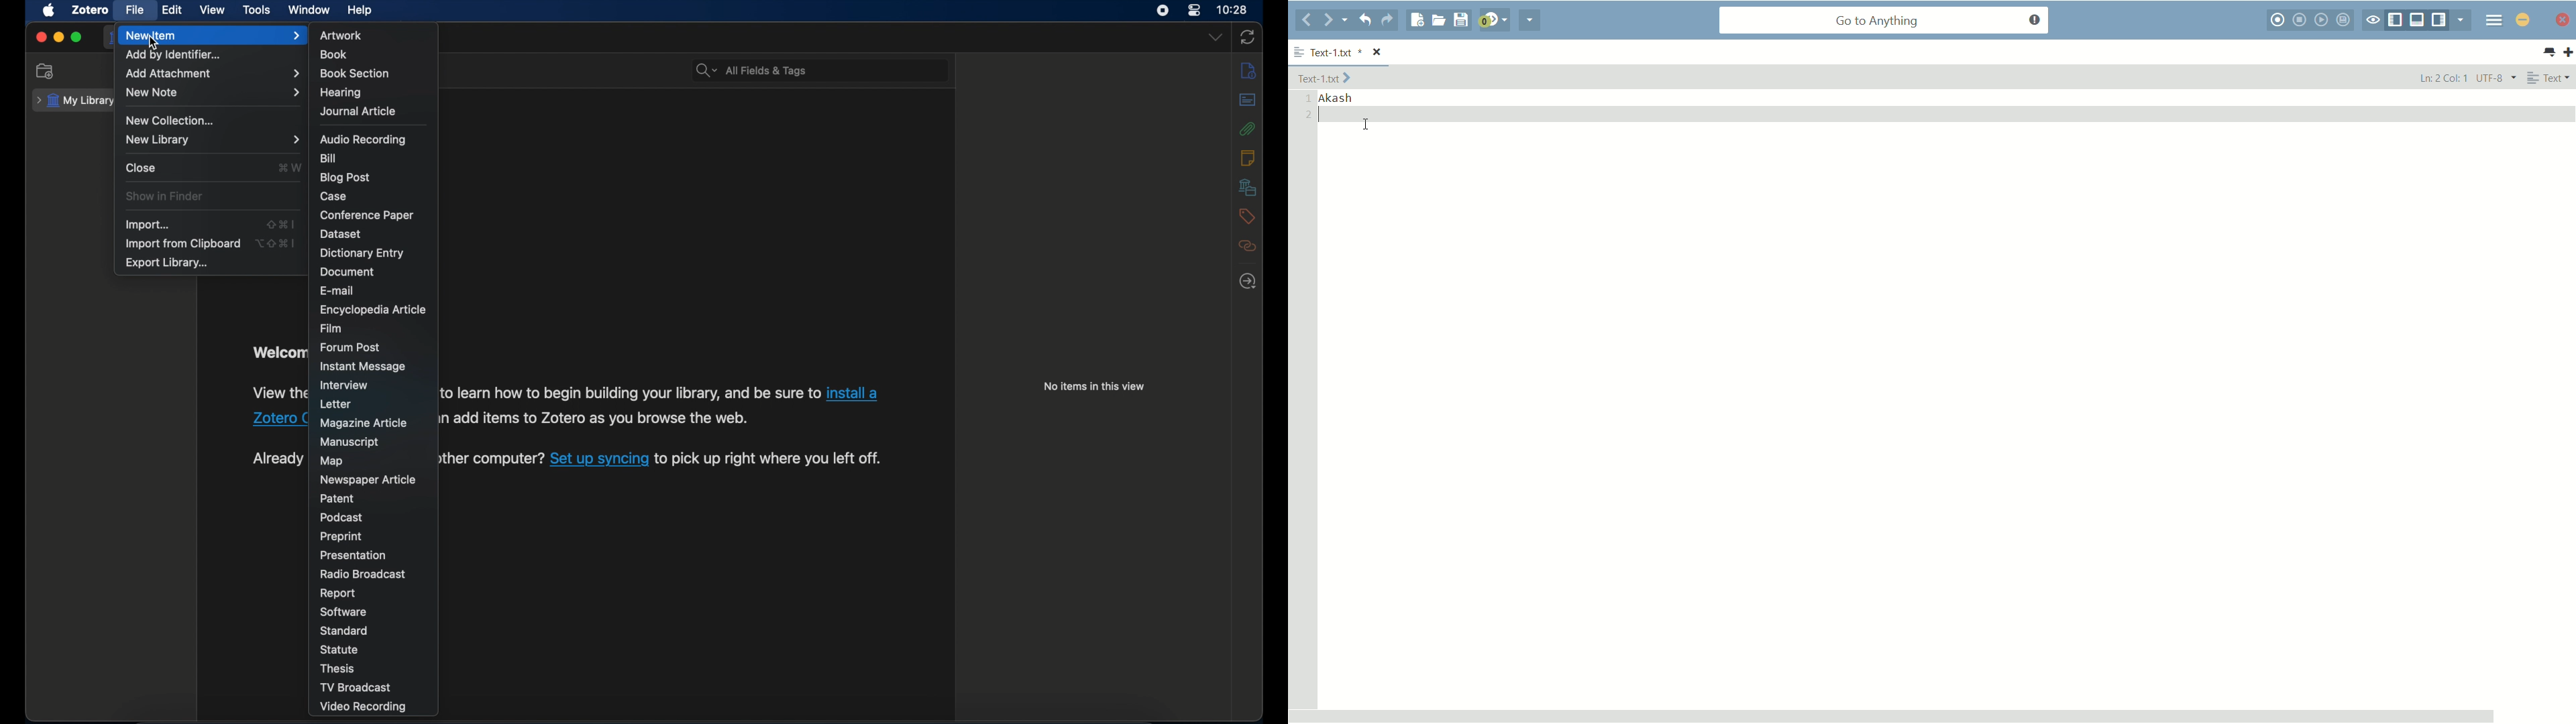 This screenshot has width=2576, height=728. What do you see at coordinates (362, 574) in the screenshot?
I see `radio broadcast` at bounding box center [362, 574].